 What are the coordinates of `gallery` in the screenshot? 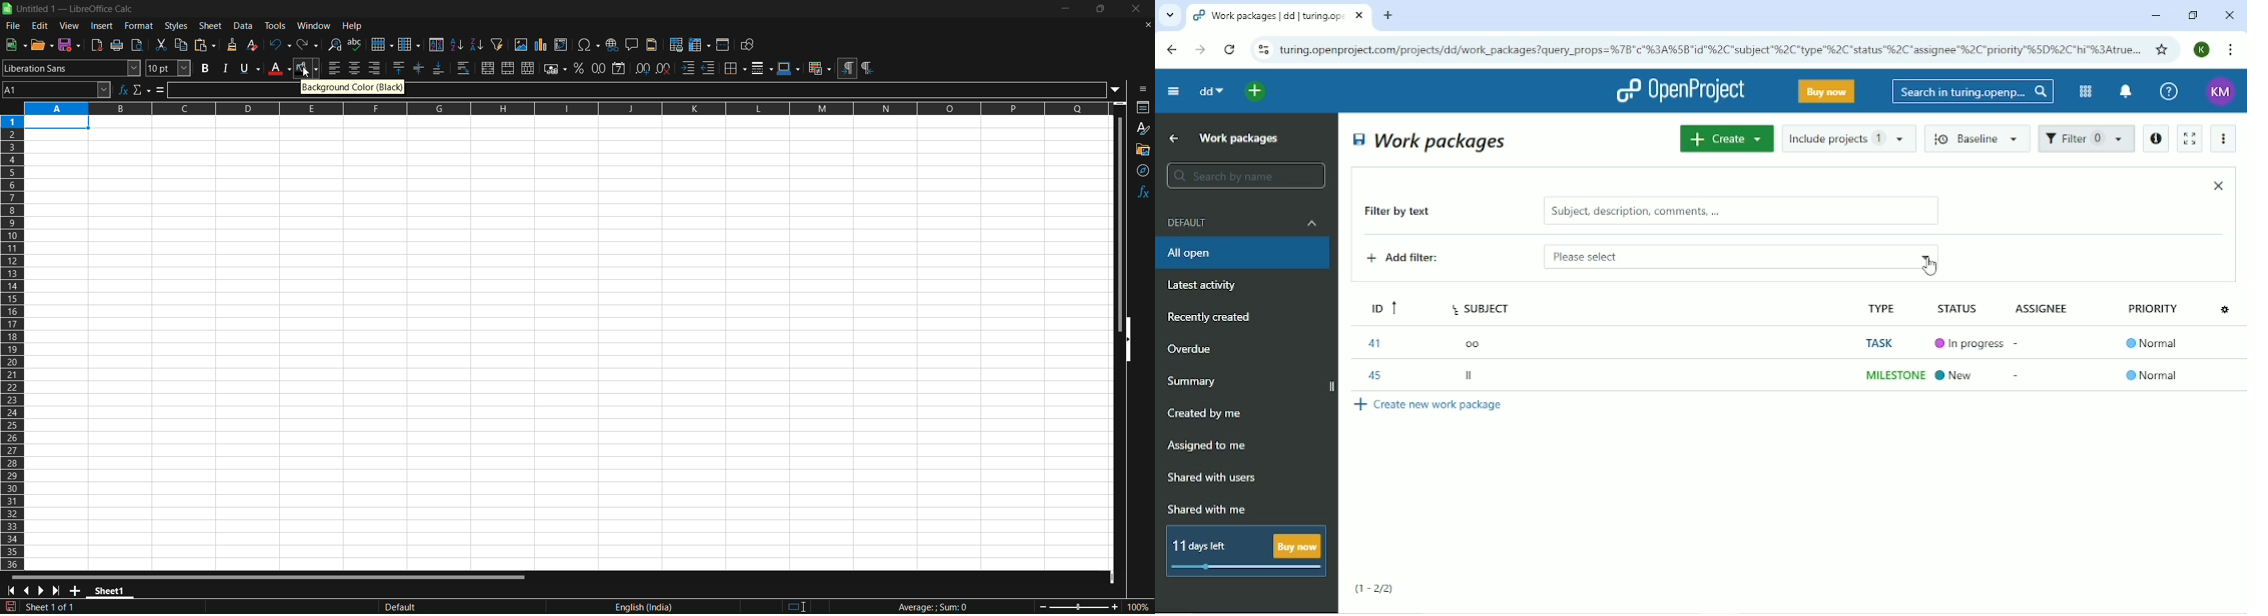 It's located at (1141, 146).